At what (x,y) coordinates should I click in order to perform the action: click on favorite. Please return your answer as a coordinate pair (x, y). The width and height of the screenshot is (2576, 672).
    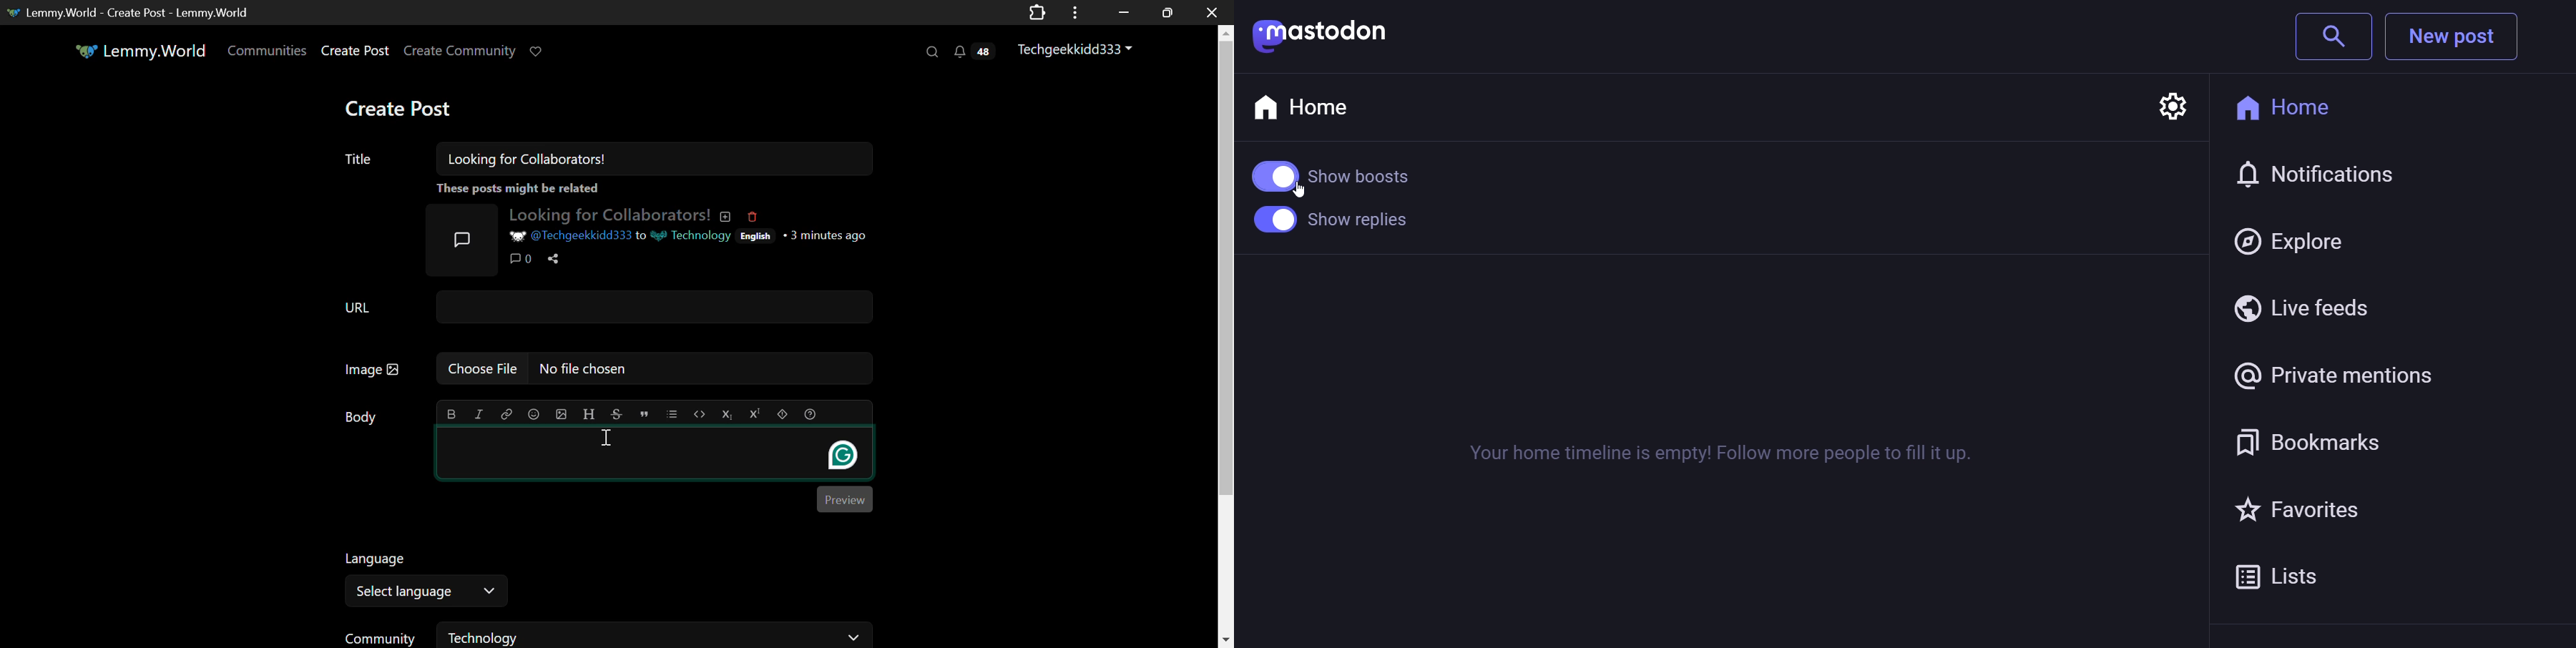
    Looking at the image, I should click on (2306, 507).